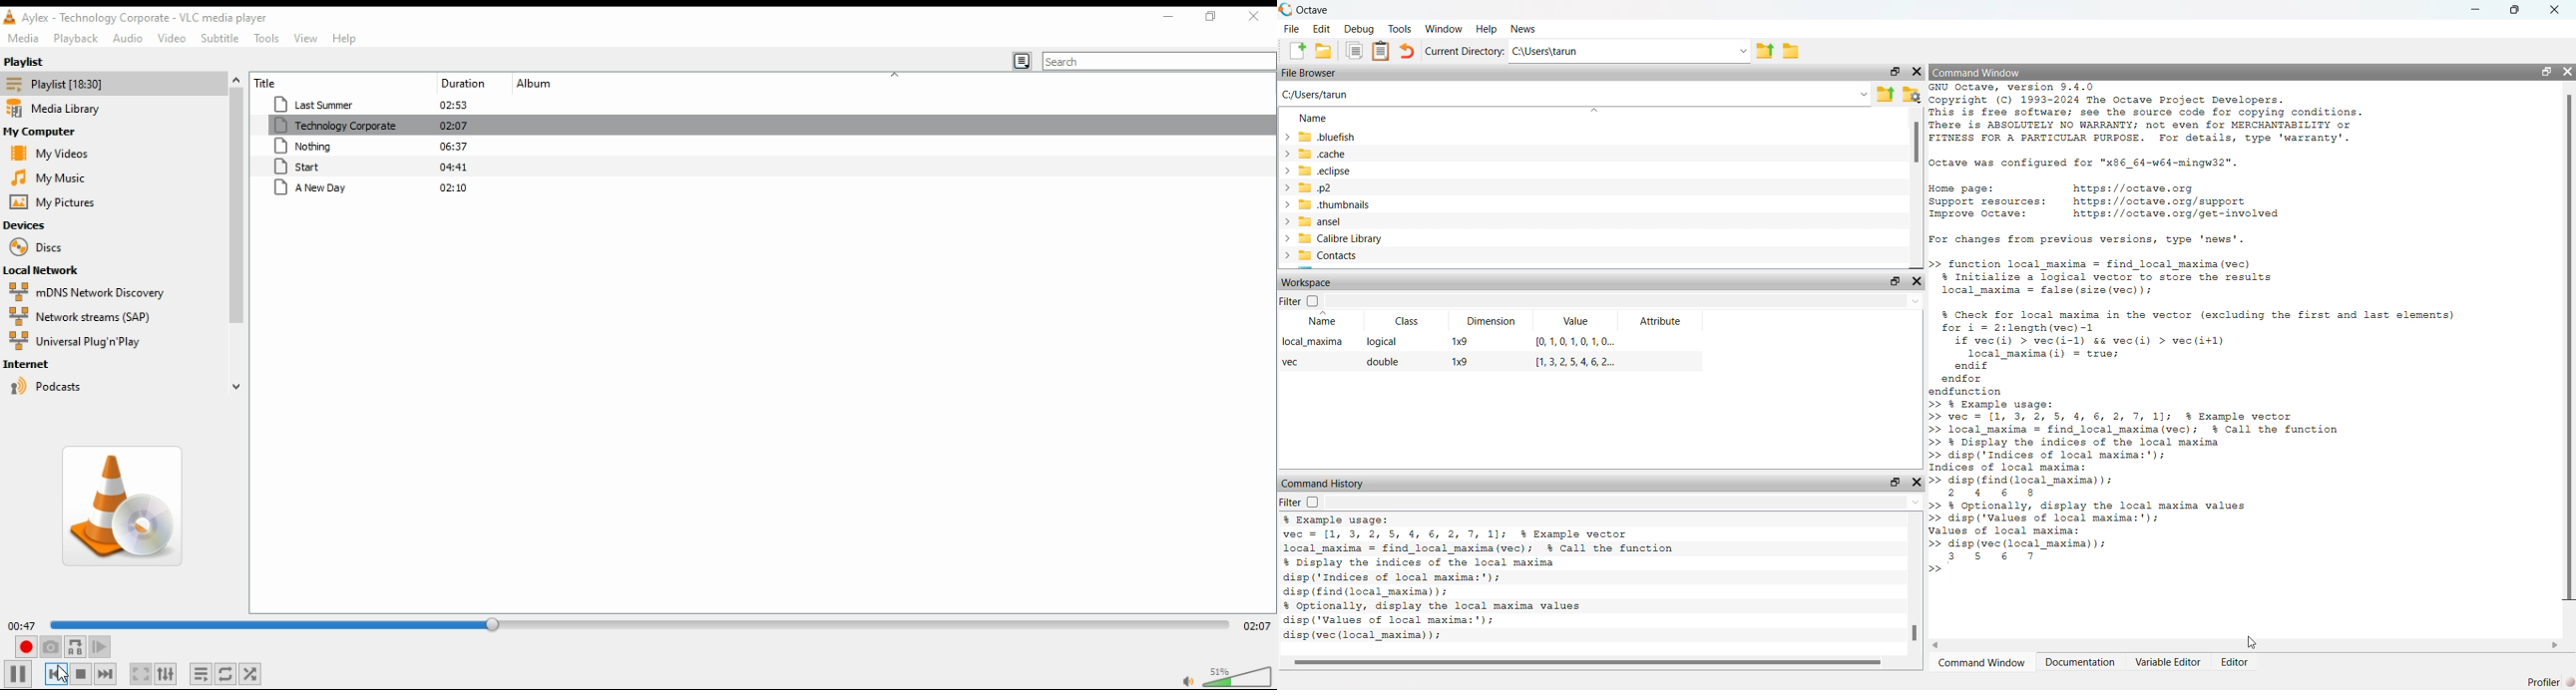 Image resolution: width=2576 pixels, height=700 pixels. I want to click on vlc icon, so click(9, 17).